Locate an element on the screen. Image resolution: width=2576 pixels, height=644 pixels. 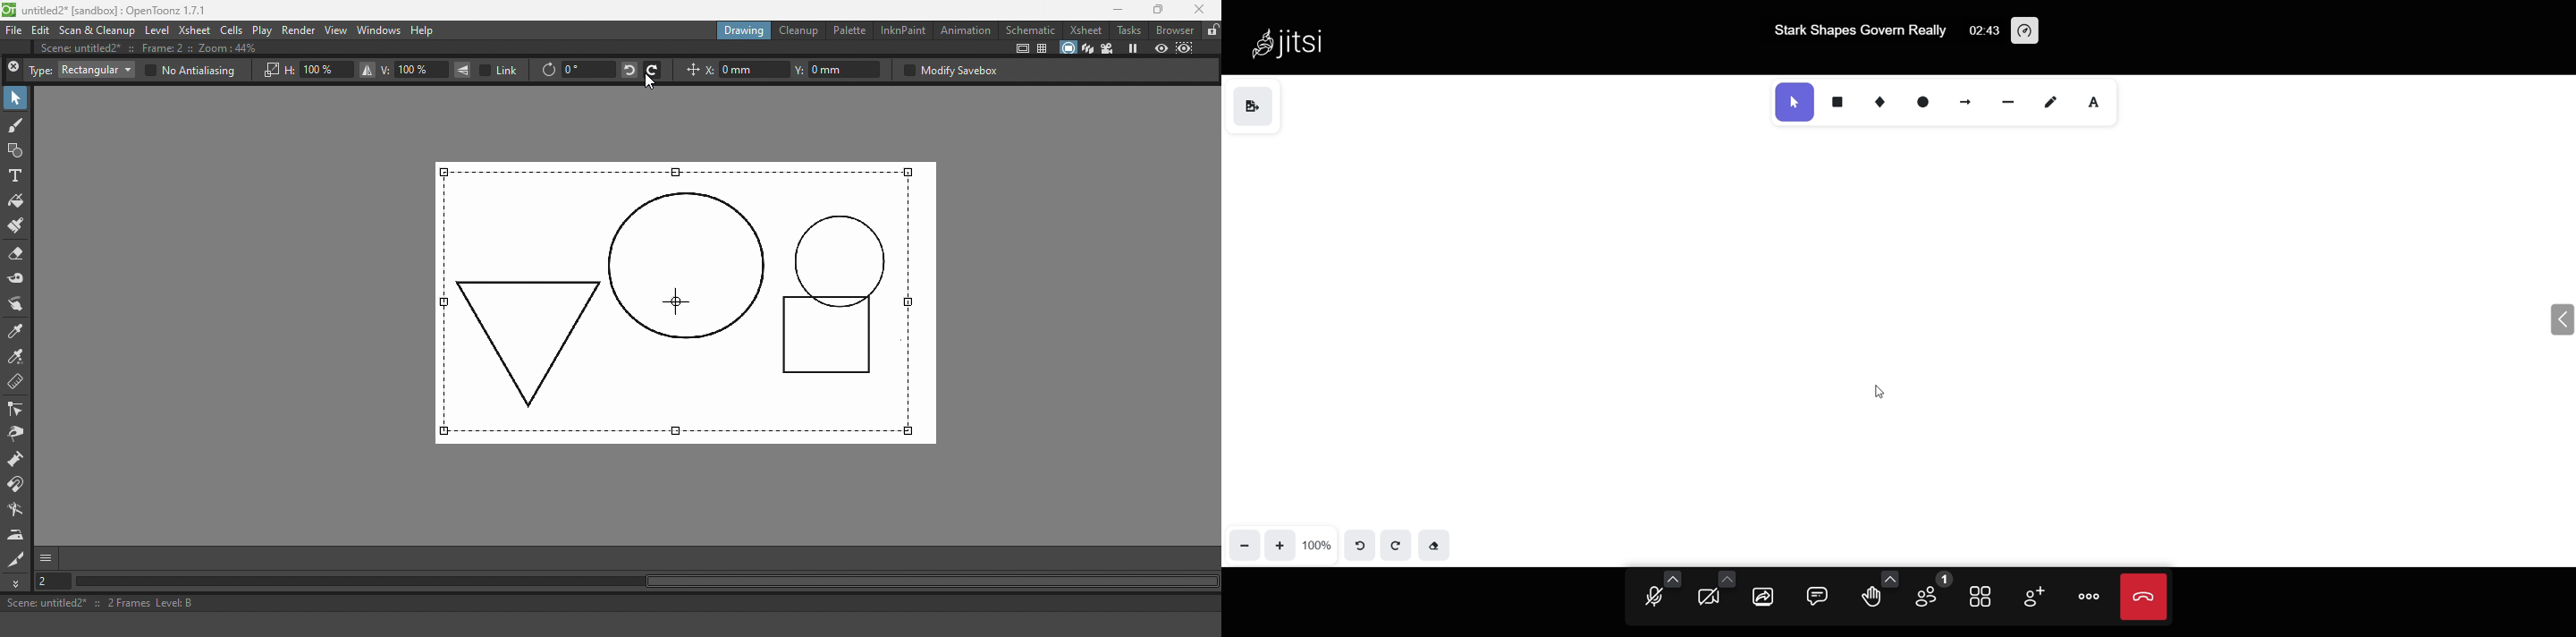
Scale is located at coordinates (270, 71).